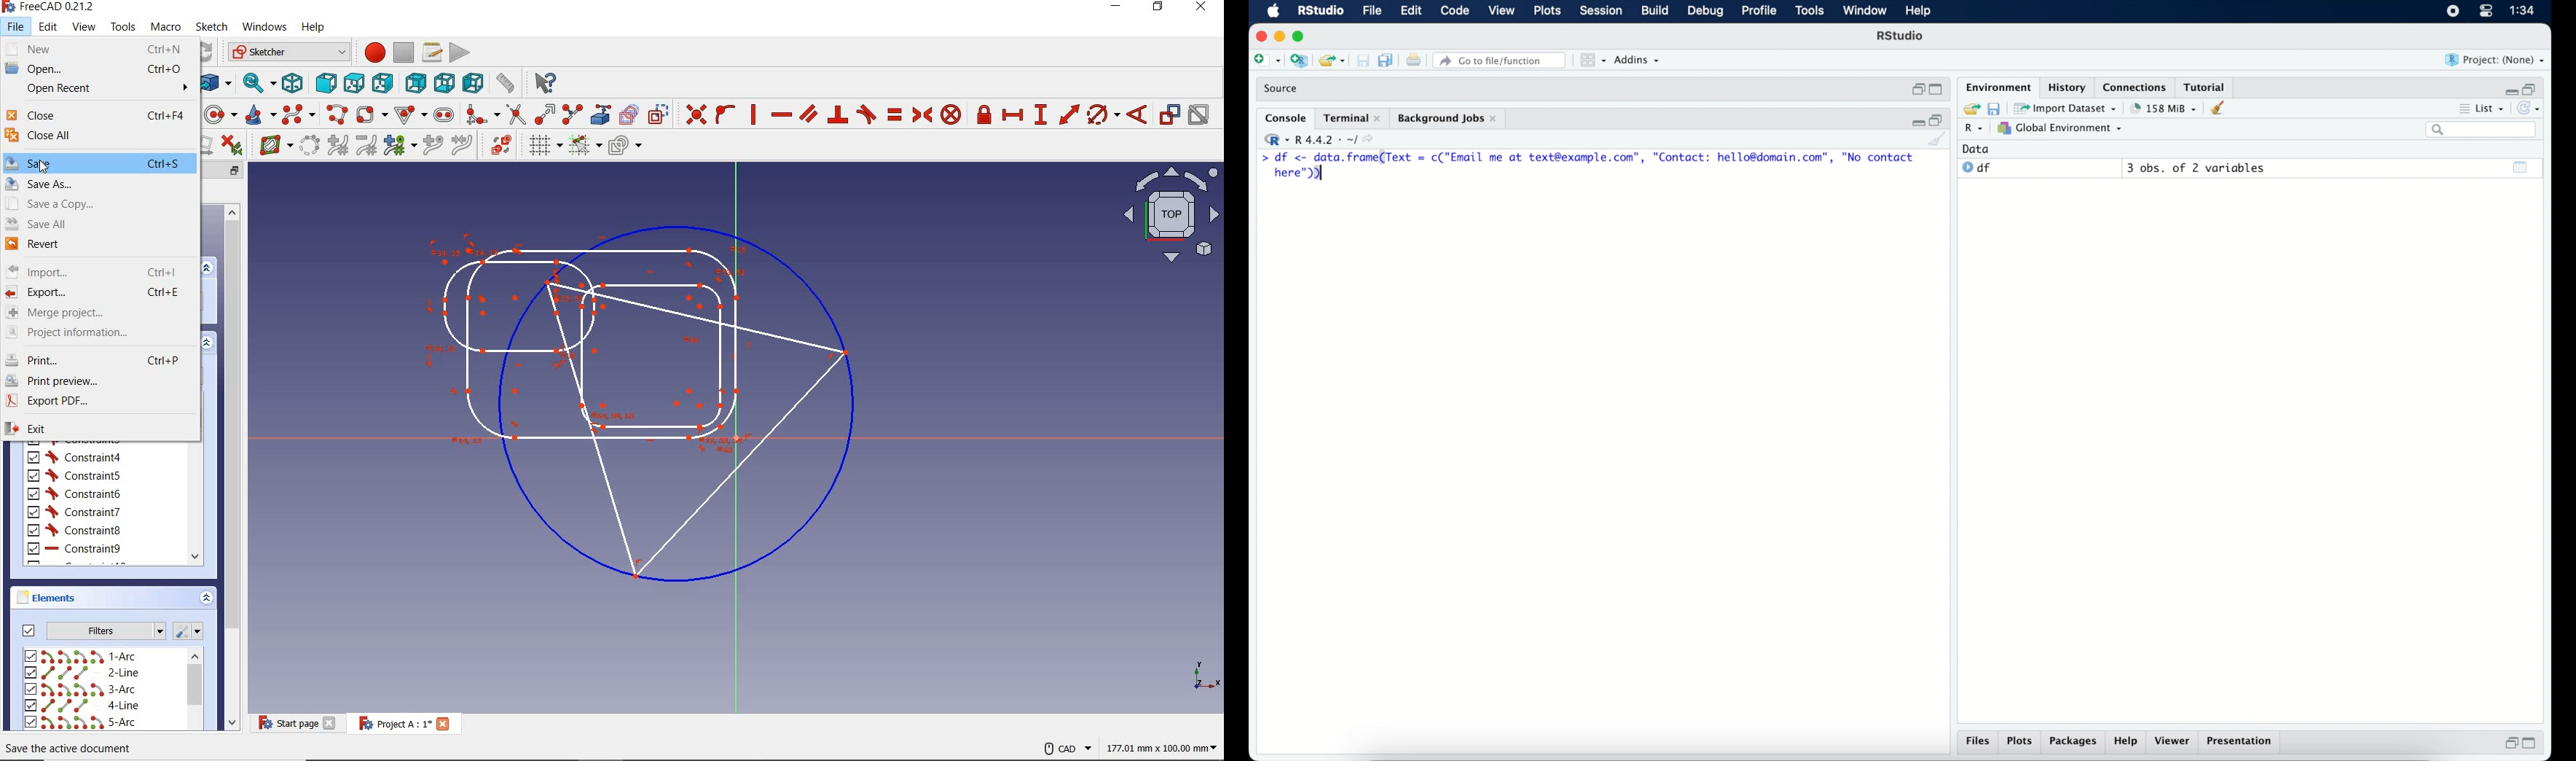 This screenshot has height=784, width=2576. Describe the element at coordinates (310, 145) in the screenshot. I see `convert geometry  to B-spline` at that location.